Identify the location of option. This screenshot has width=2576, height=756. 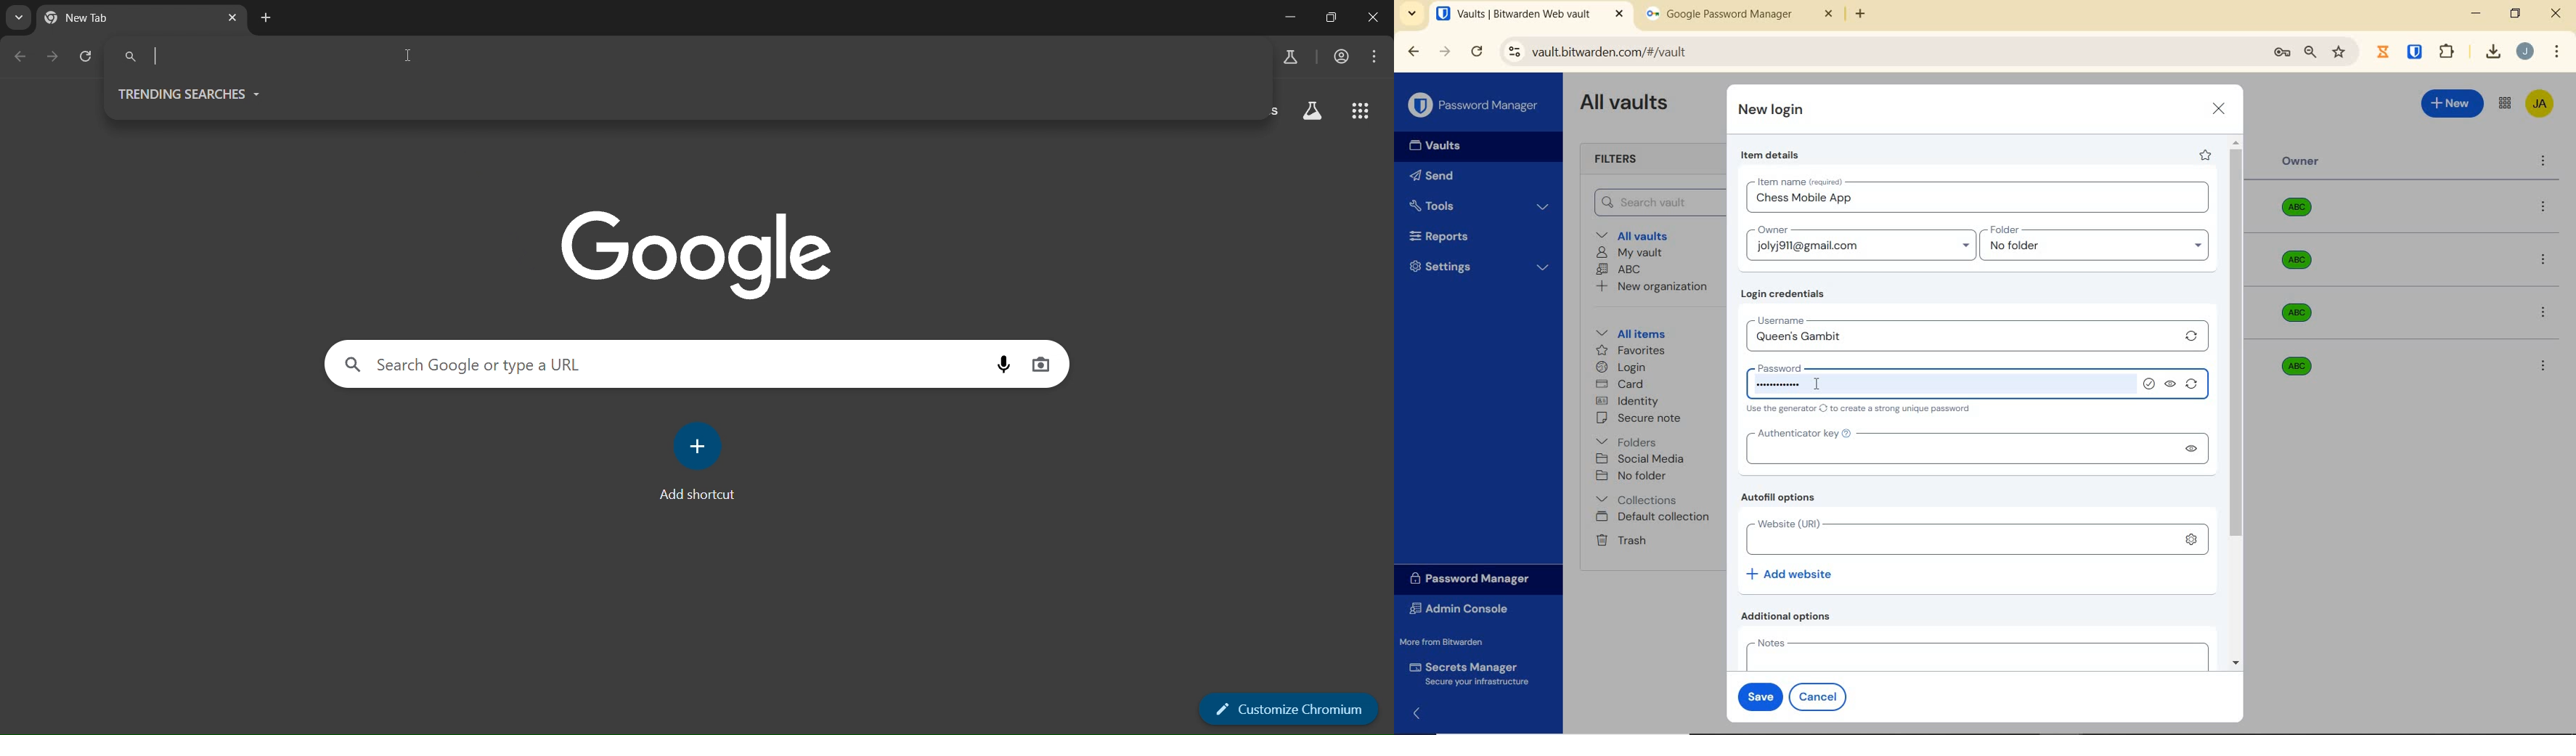
(2546, 208).